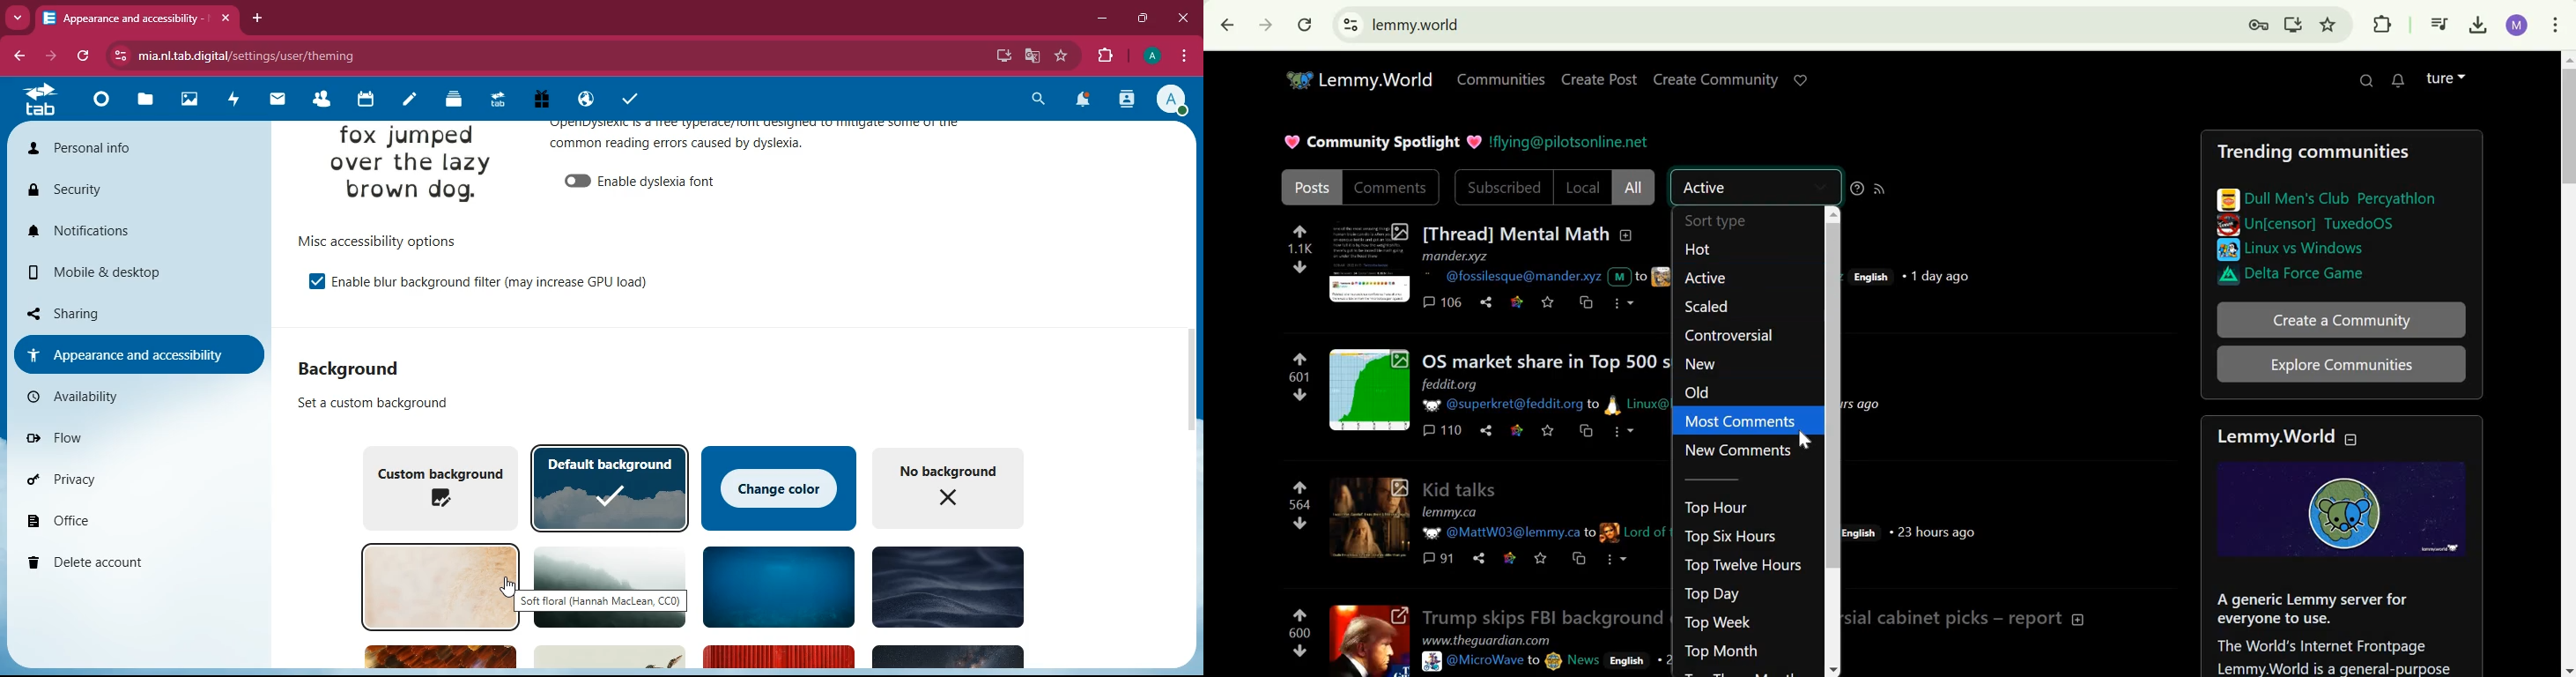 The height and width of the screenshot is (700, 2576). What do you see at coordinates (777, 487) in the screenshot?
I see `change` at bounding box center [777, 487].